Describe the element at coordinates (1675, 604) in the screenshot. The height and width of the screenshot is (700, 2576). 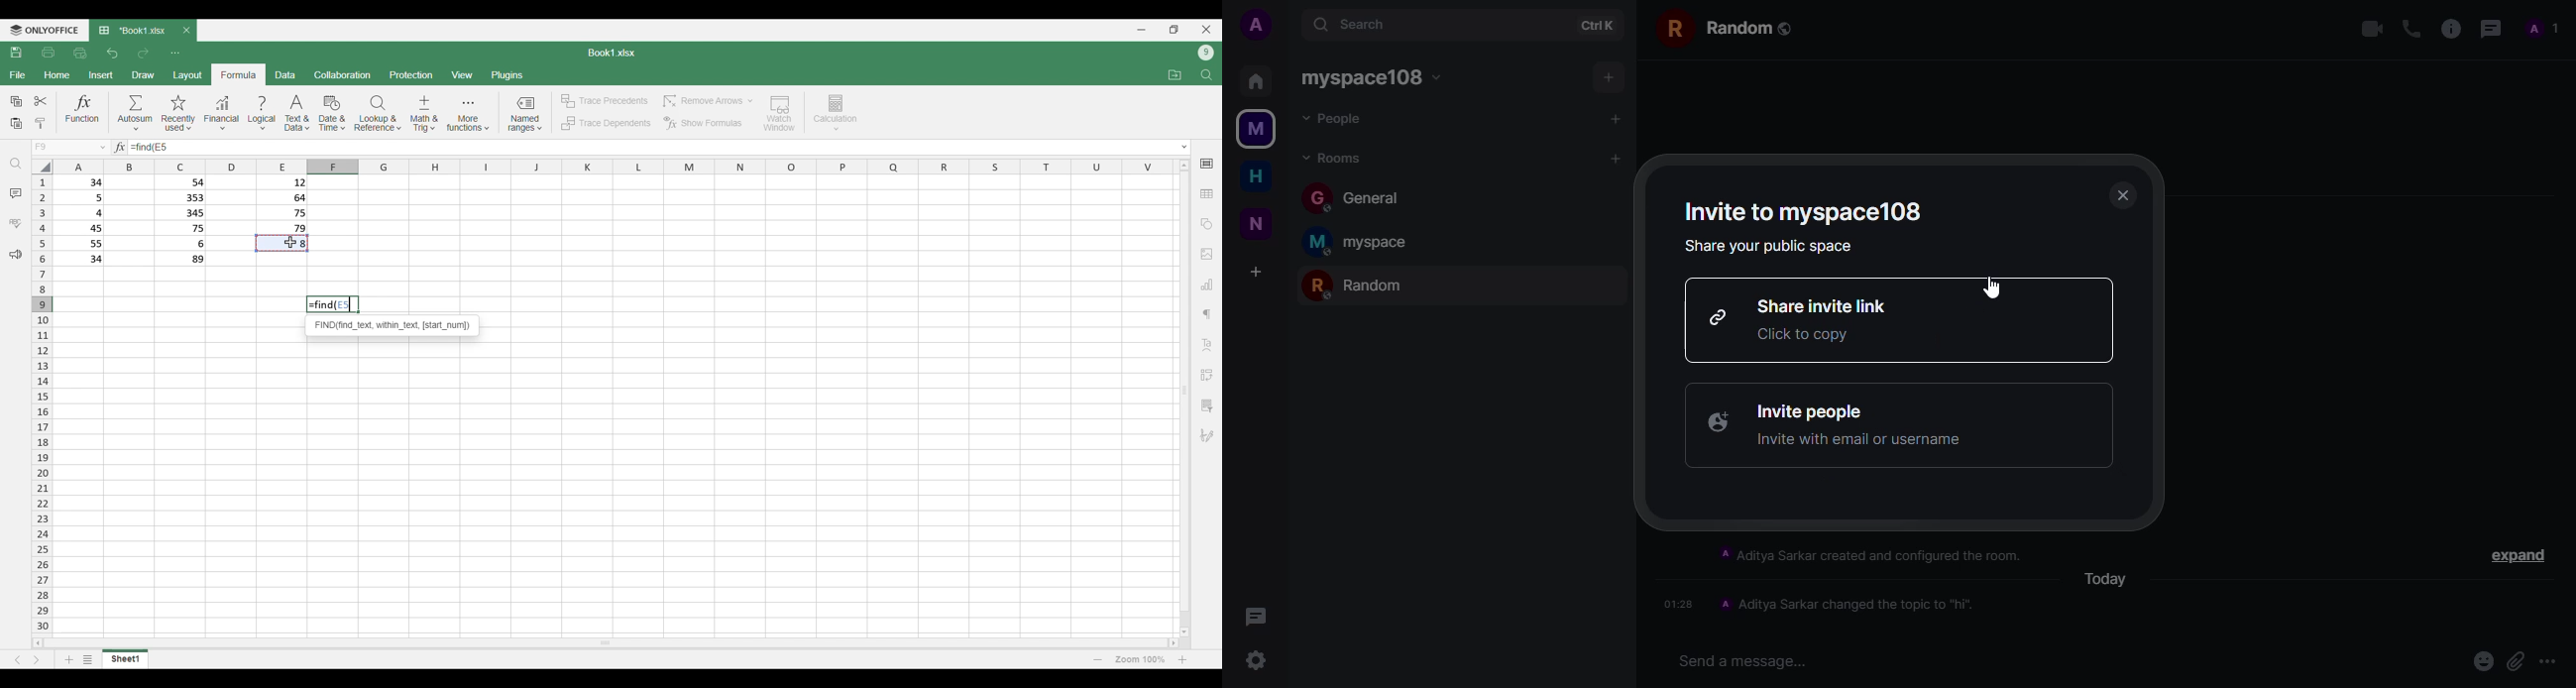
I see `01:28` at that location.